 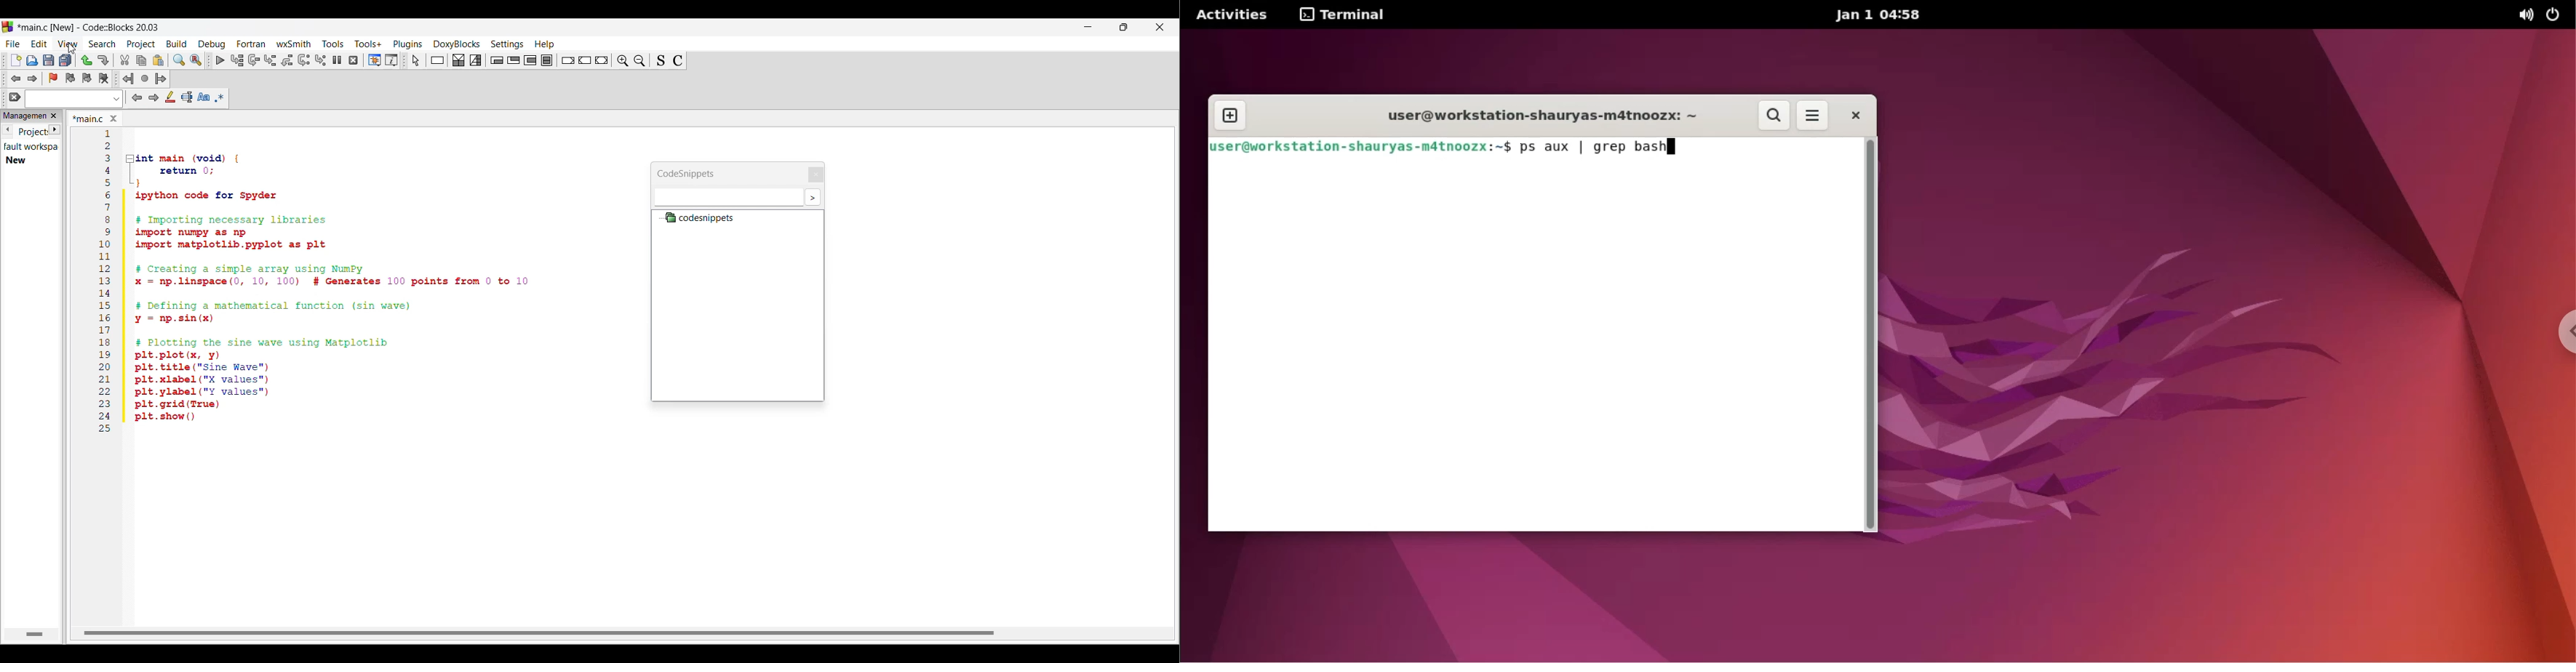 I want to click on scrollbar navigation, so click(x=1871, y=334).